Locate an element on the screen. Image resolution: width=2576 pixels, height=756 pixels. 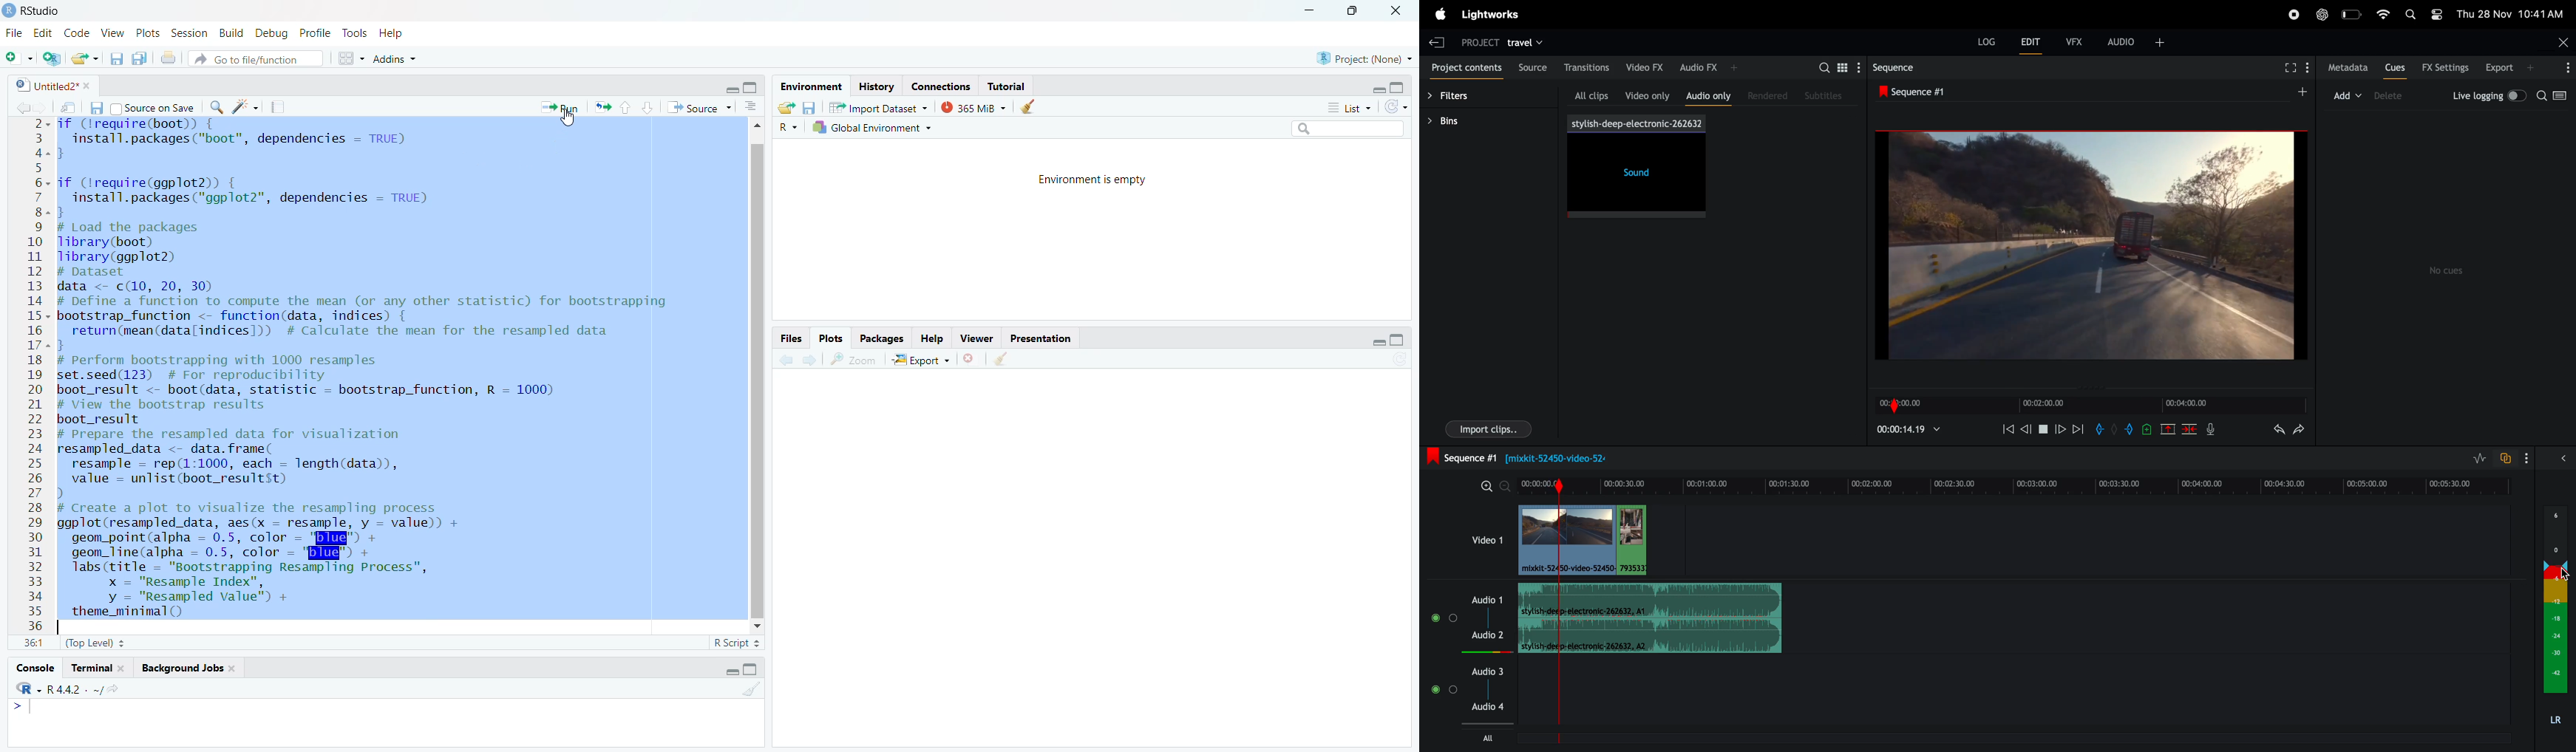
 Go to file/function is located at coordinates (258, 58).